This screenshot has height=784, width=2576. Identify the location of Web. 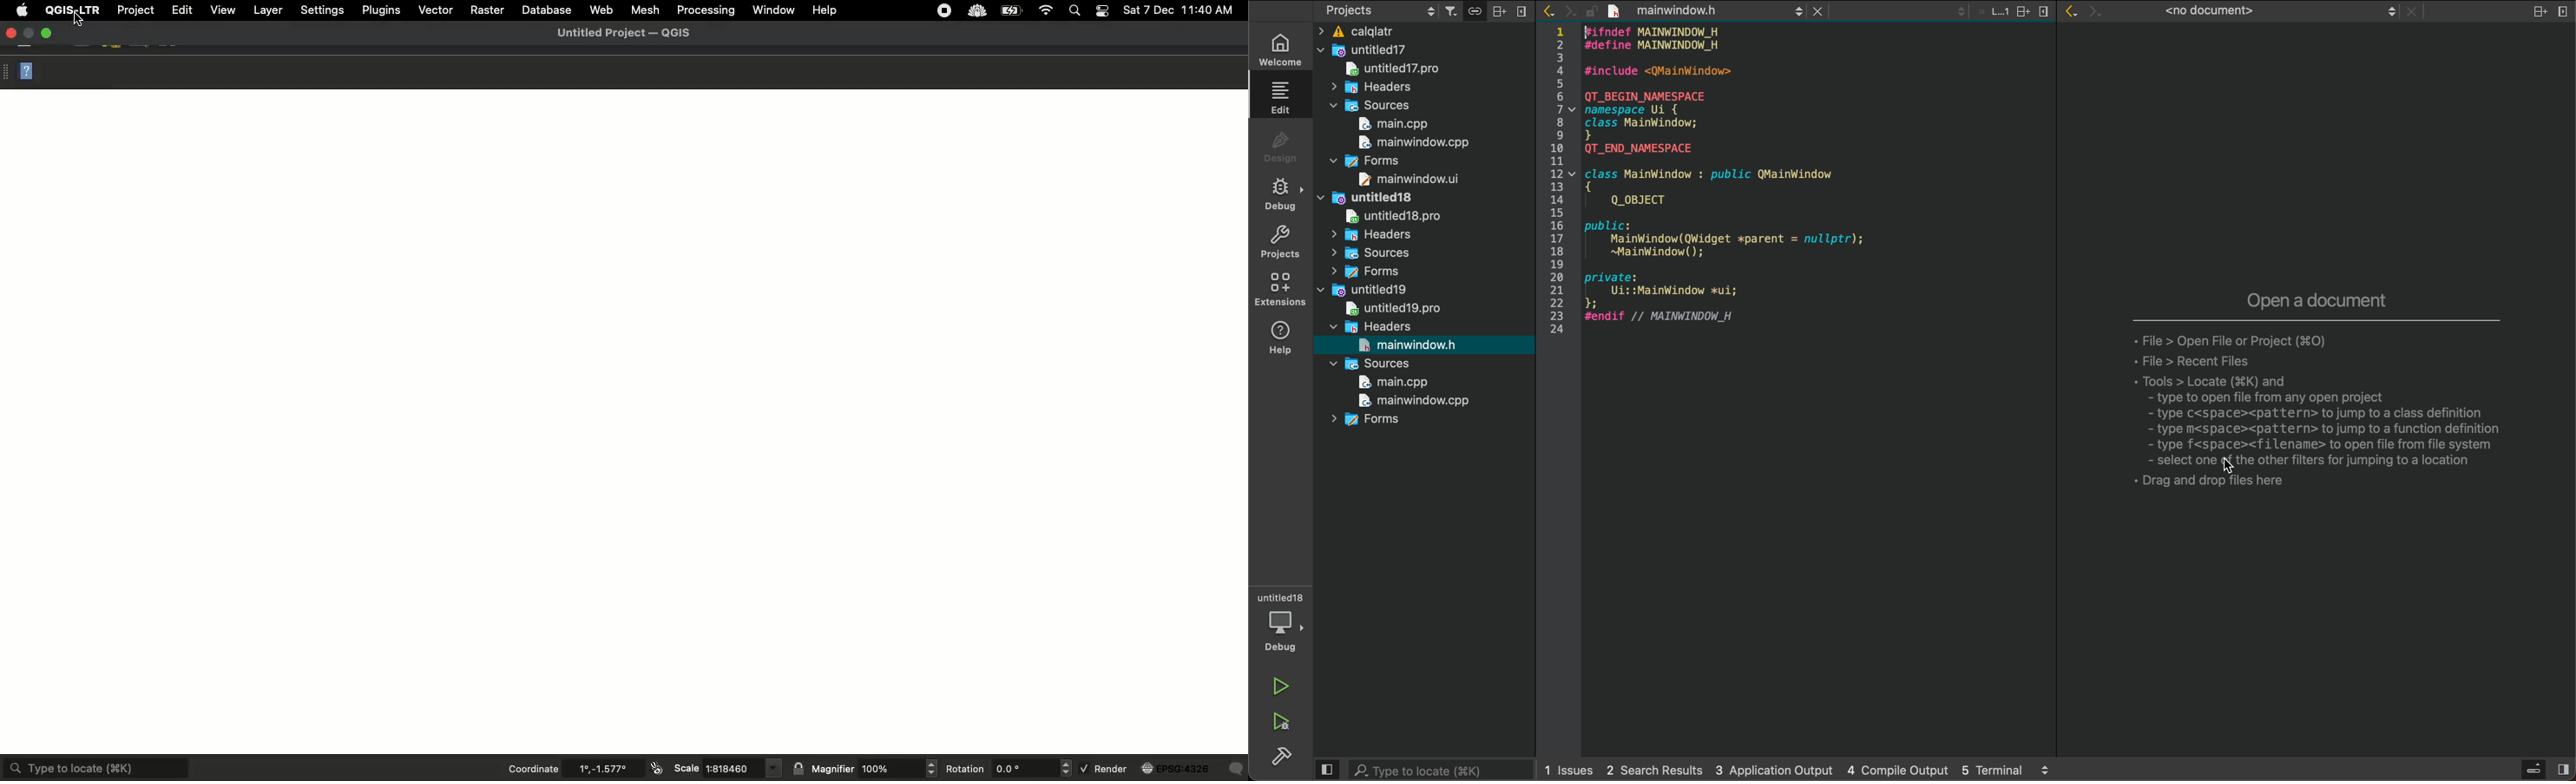
(604, 10).